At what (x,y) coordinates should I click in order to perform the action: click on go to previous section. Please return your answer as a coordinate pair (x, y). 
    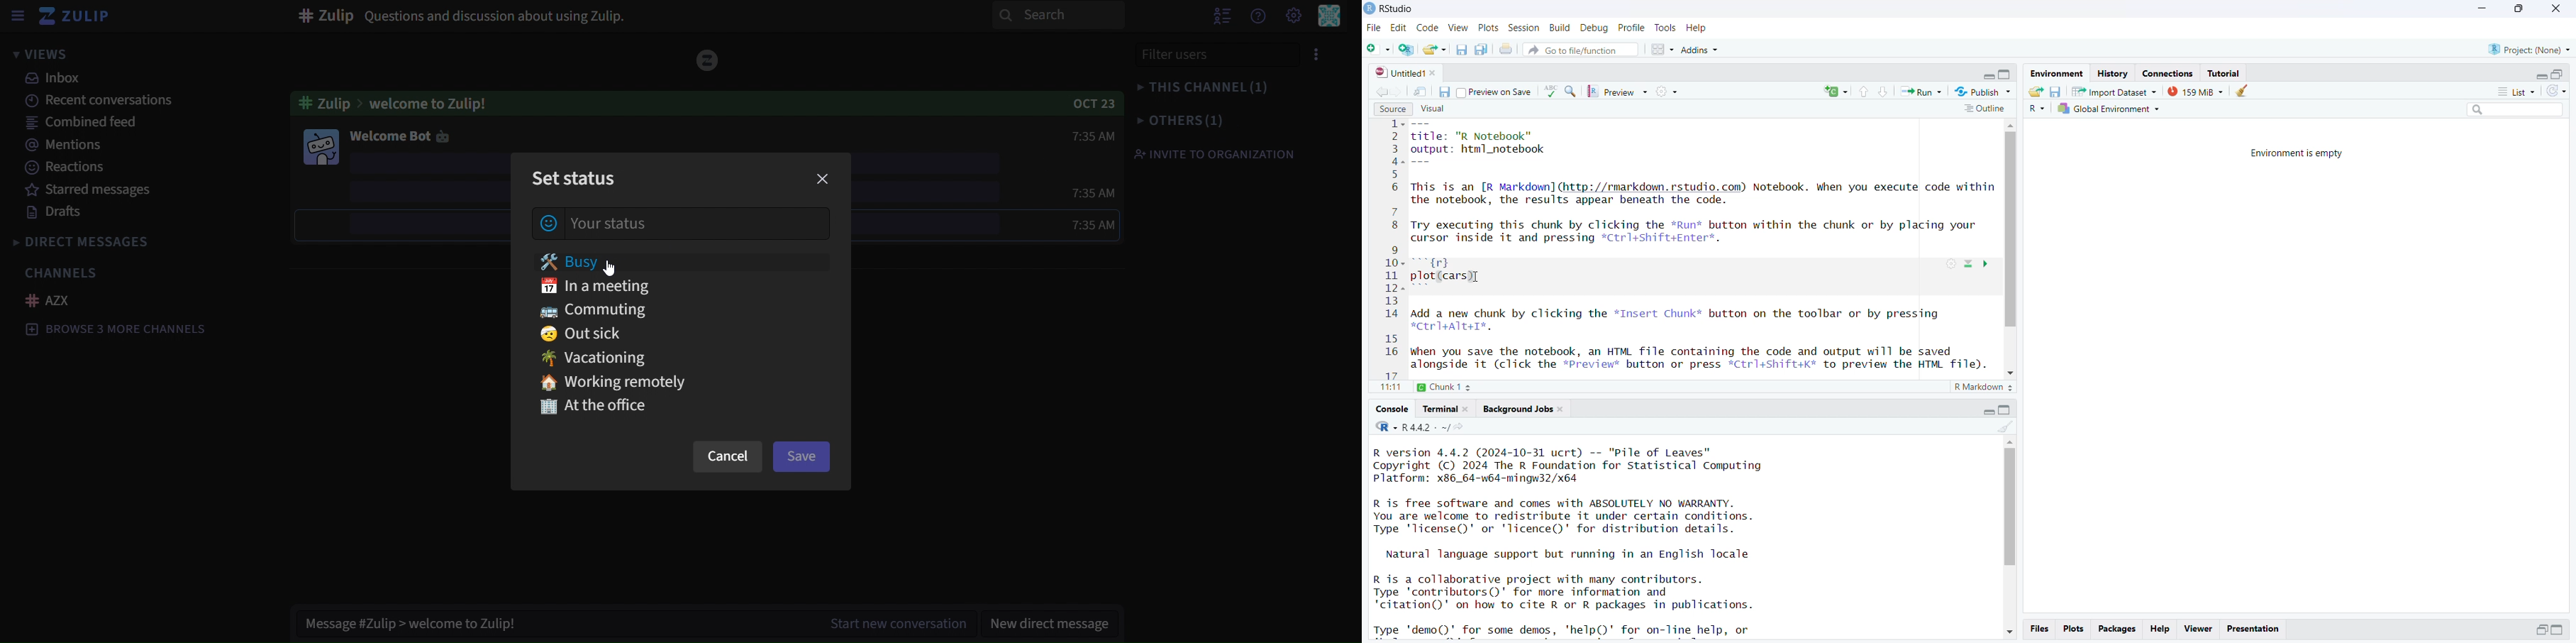
    Looking at the image, I should click on (1863, 92).